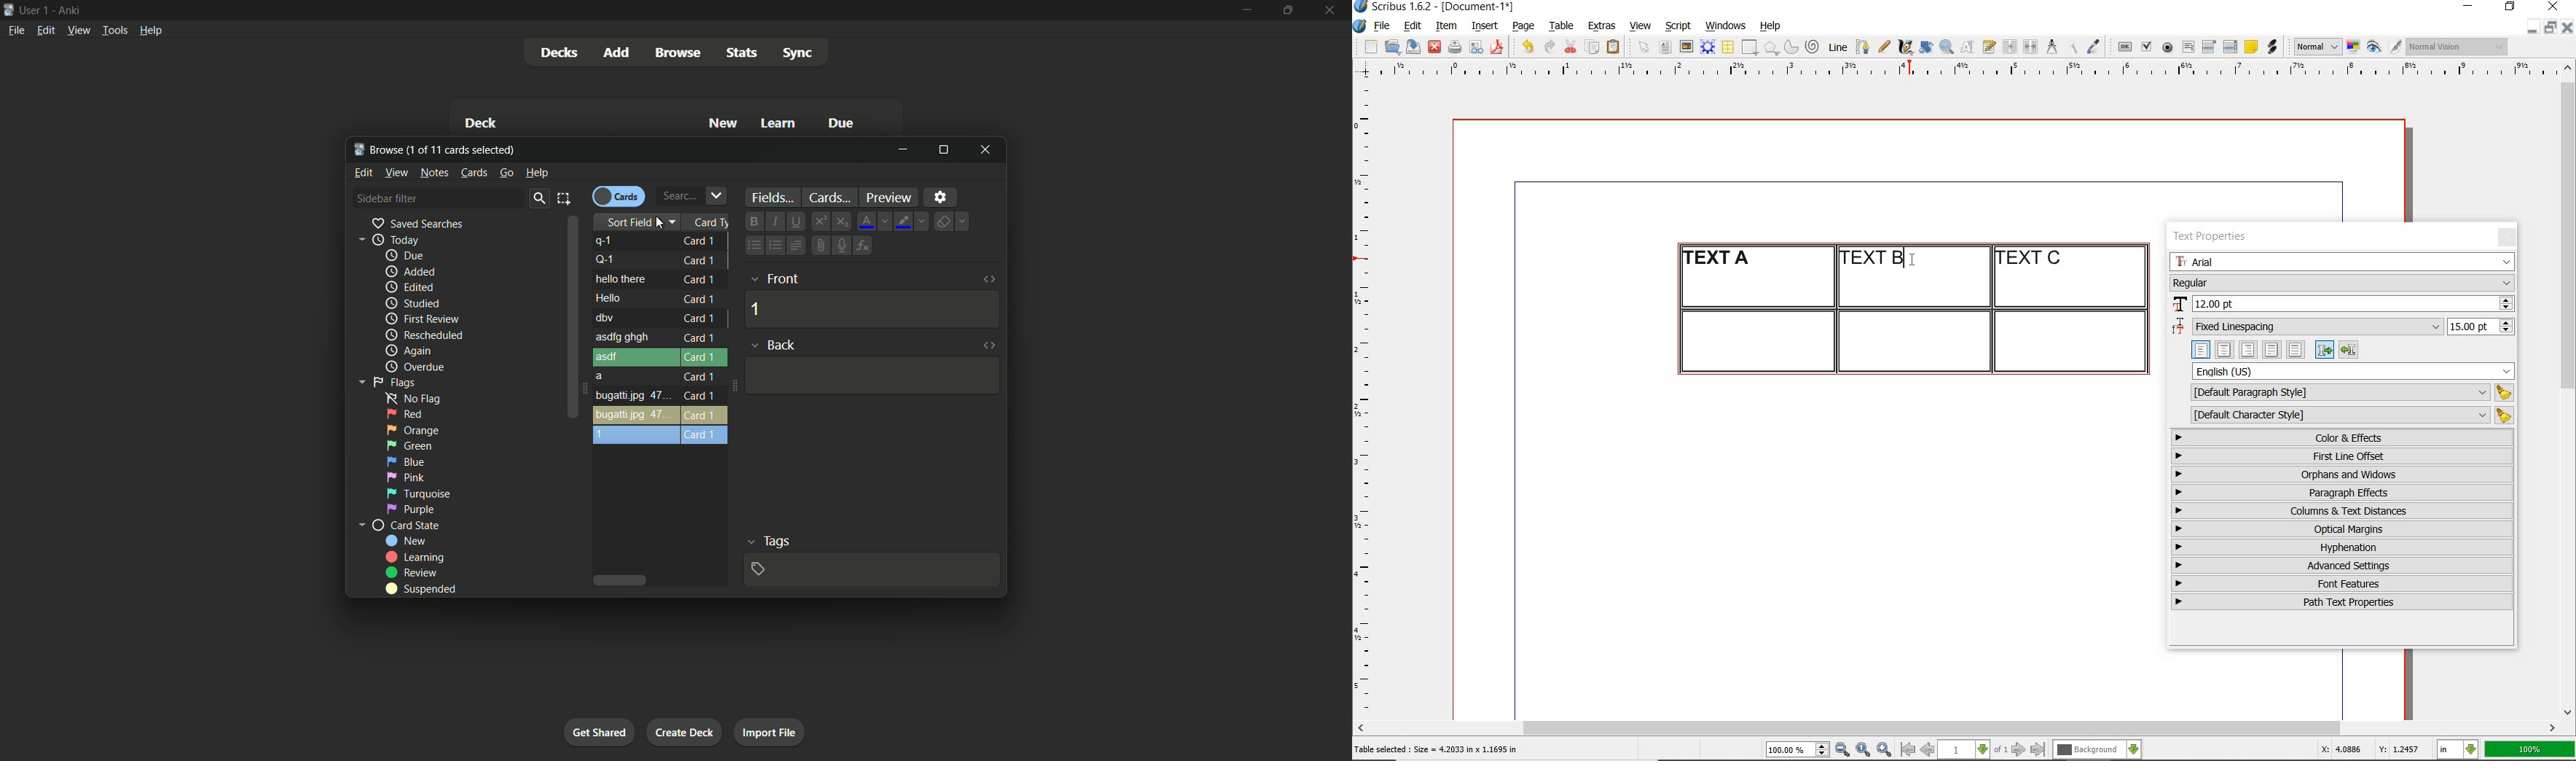  What do you see at coordinates (405, 414) in the screenshot?
I see `red` at bounding box center [405, 414].